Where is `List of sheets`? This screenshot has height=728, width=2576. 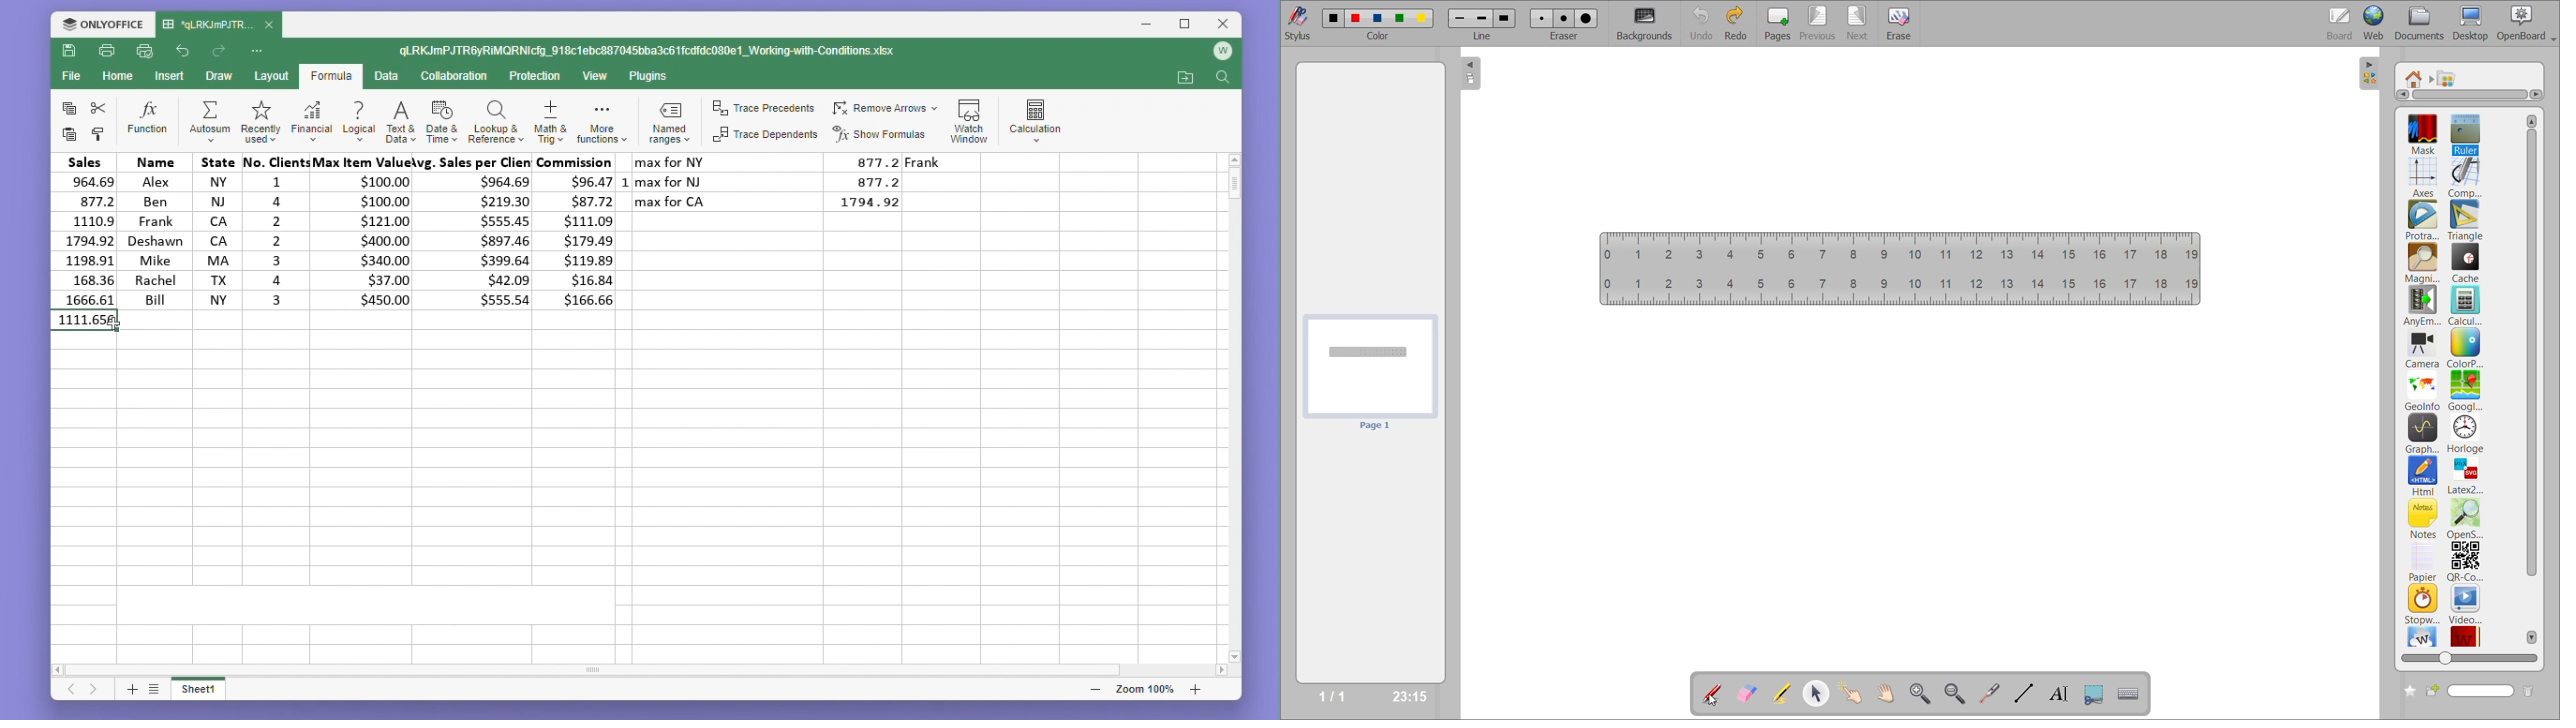 List of sheets is located at coordinates (159, 690).